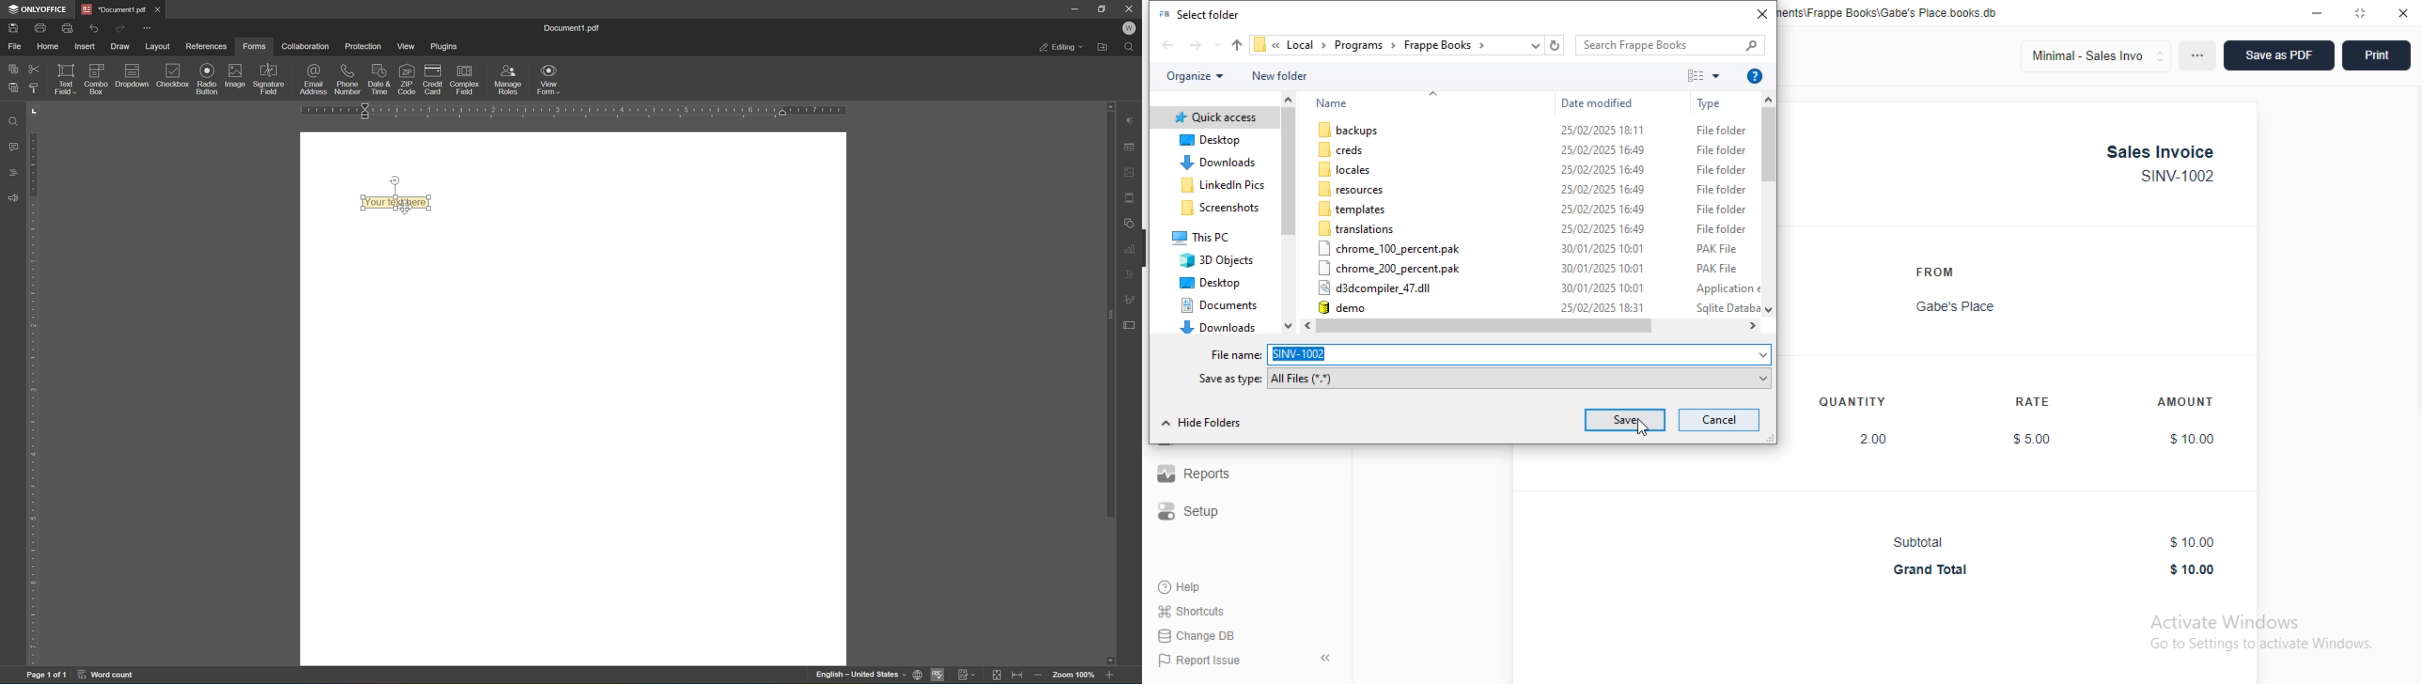 The height and width of the screenshot is (700, 2436). Describe the element at coordinates (1889, 13) in the screenshot. I see `Gabe's Place - C:\Users\user\Documents\Frappe Books\Gabe's Place.books db` at that location.